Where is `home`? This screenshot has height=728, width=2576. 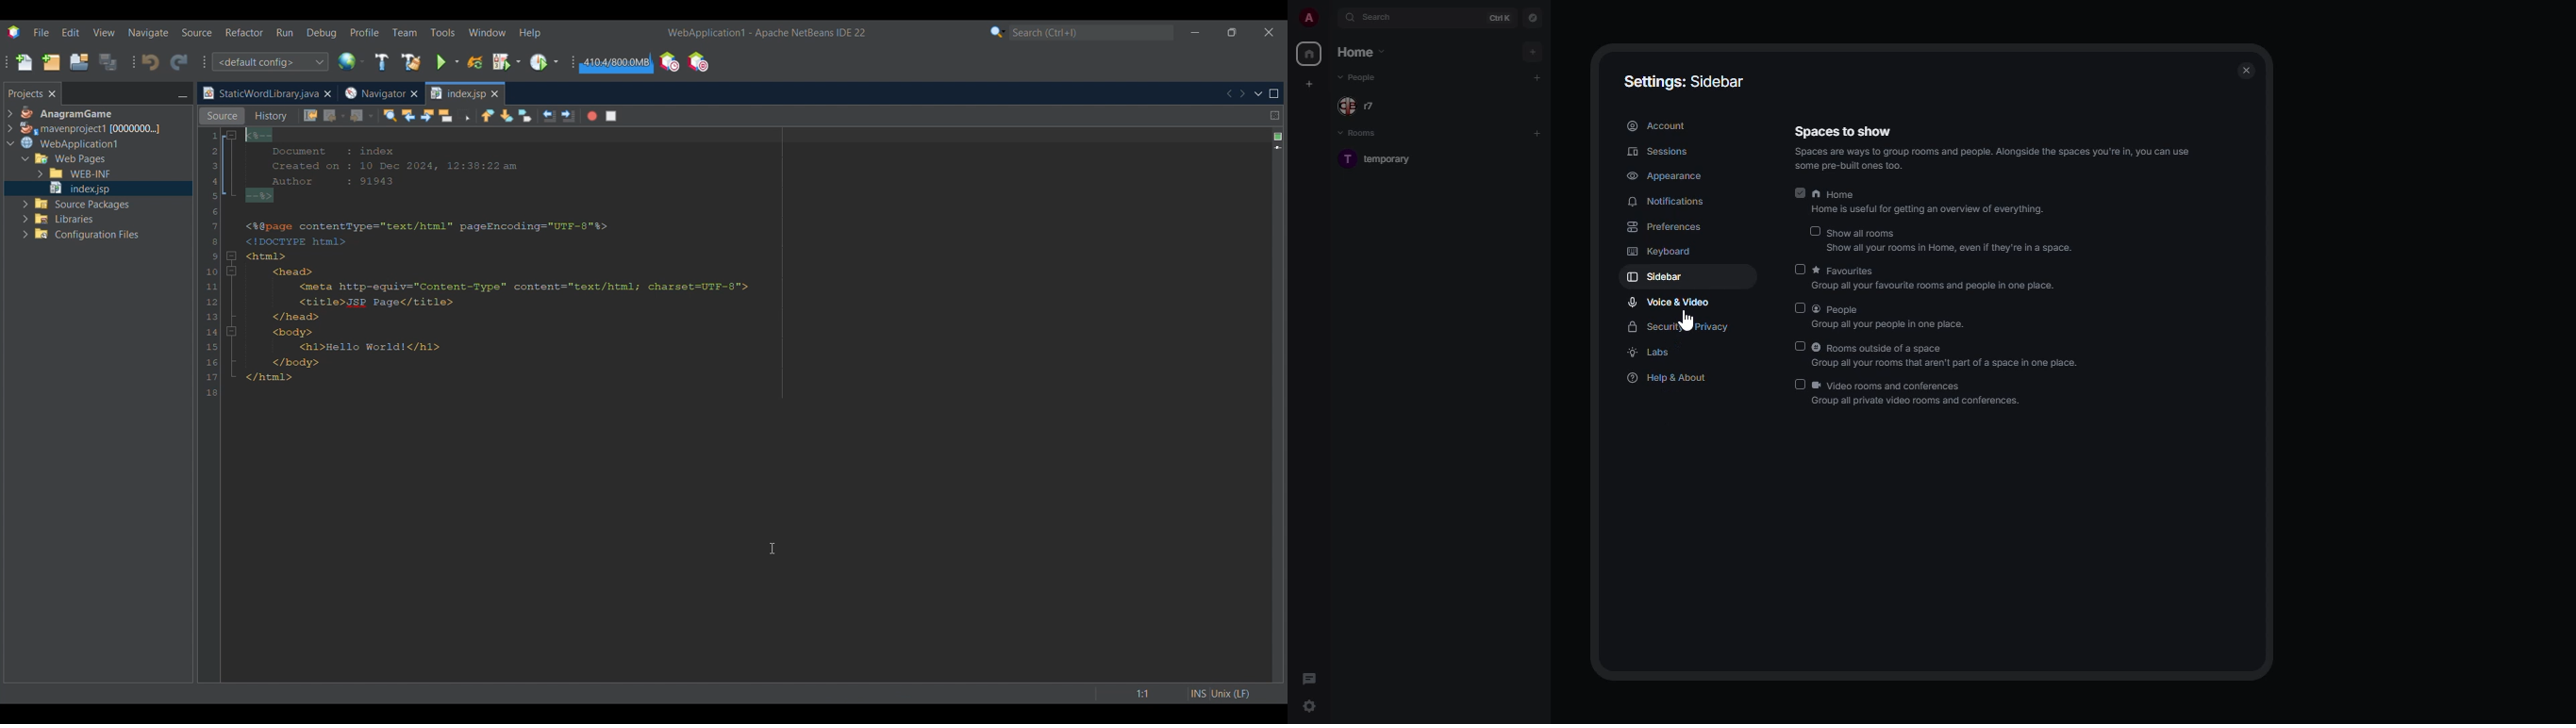 home is located at coordinates (1361, 51).